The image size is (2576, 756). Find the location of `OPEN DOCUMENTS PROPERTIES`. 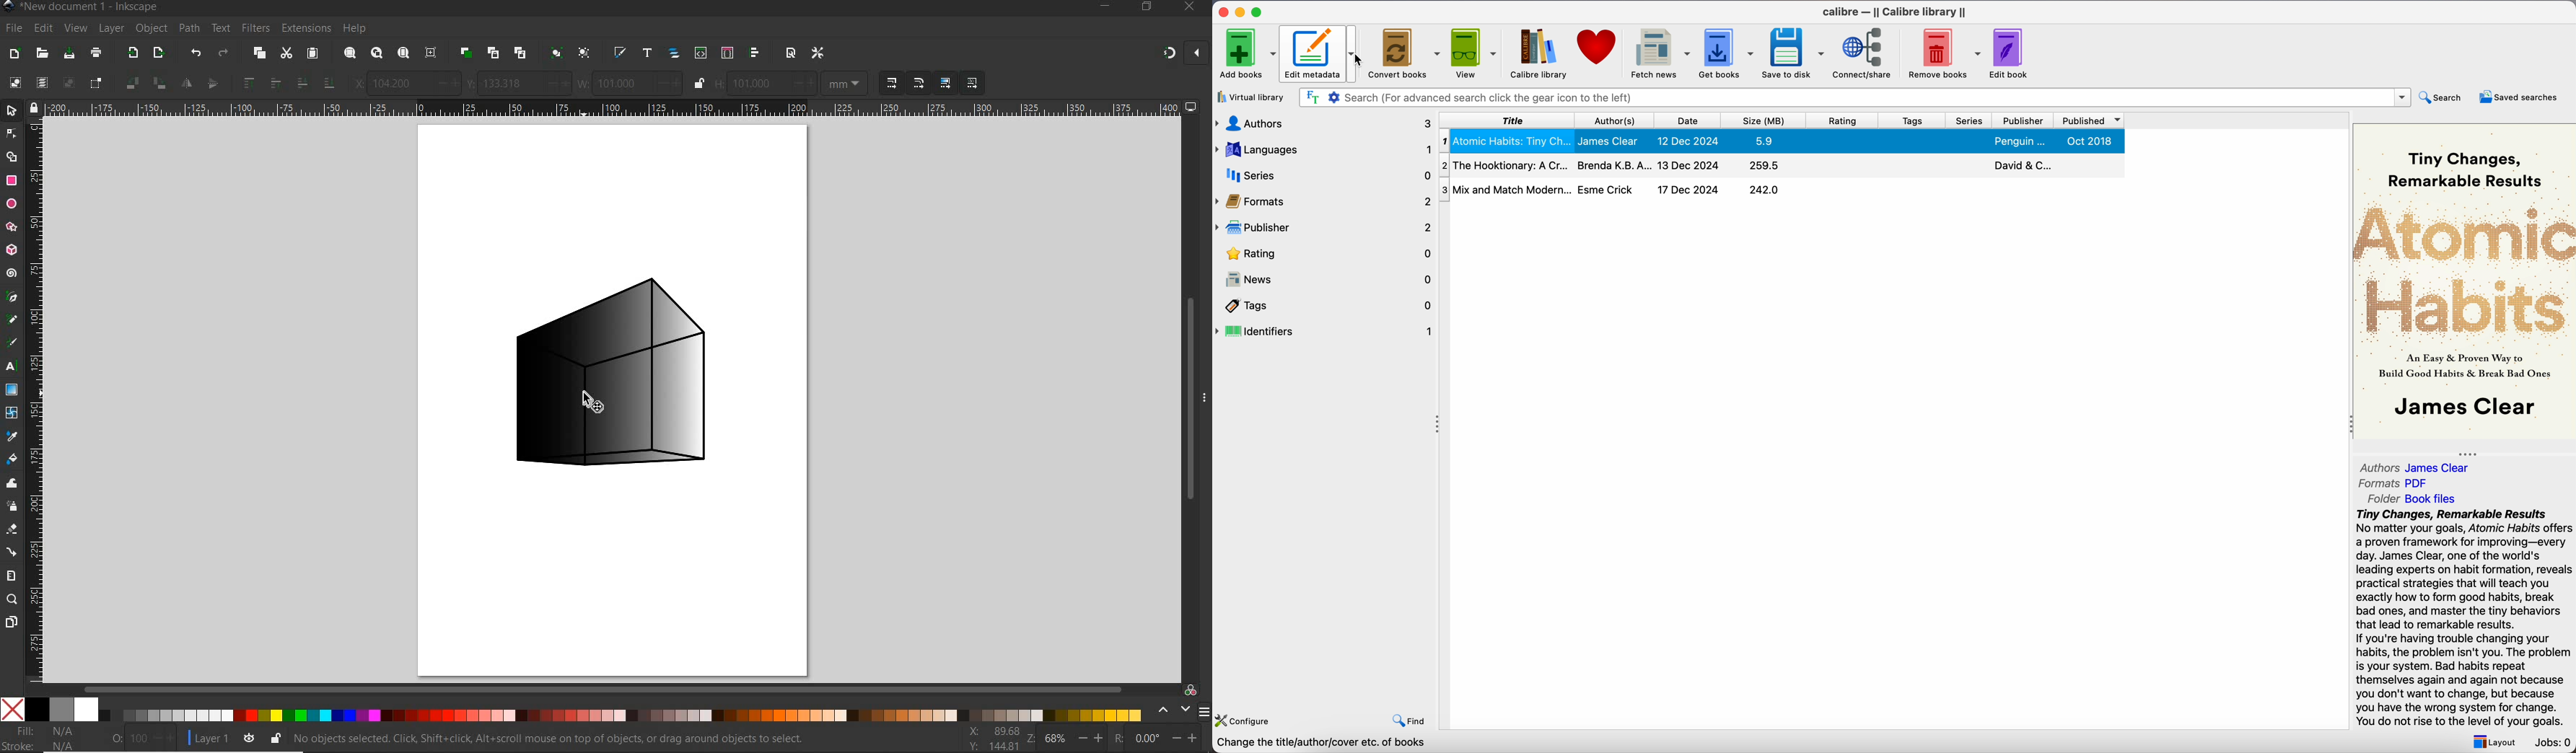

OPEN DOCUMENTS PROPERTIES is located at coordinates (790, 53).